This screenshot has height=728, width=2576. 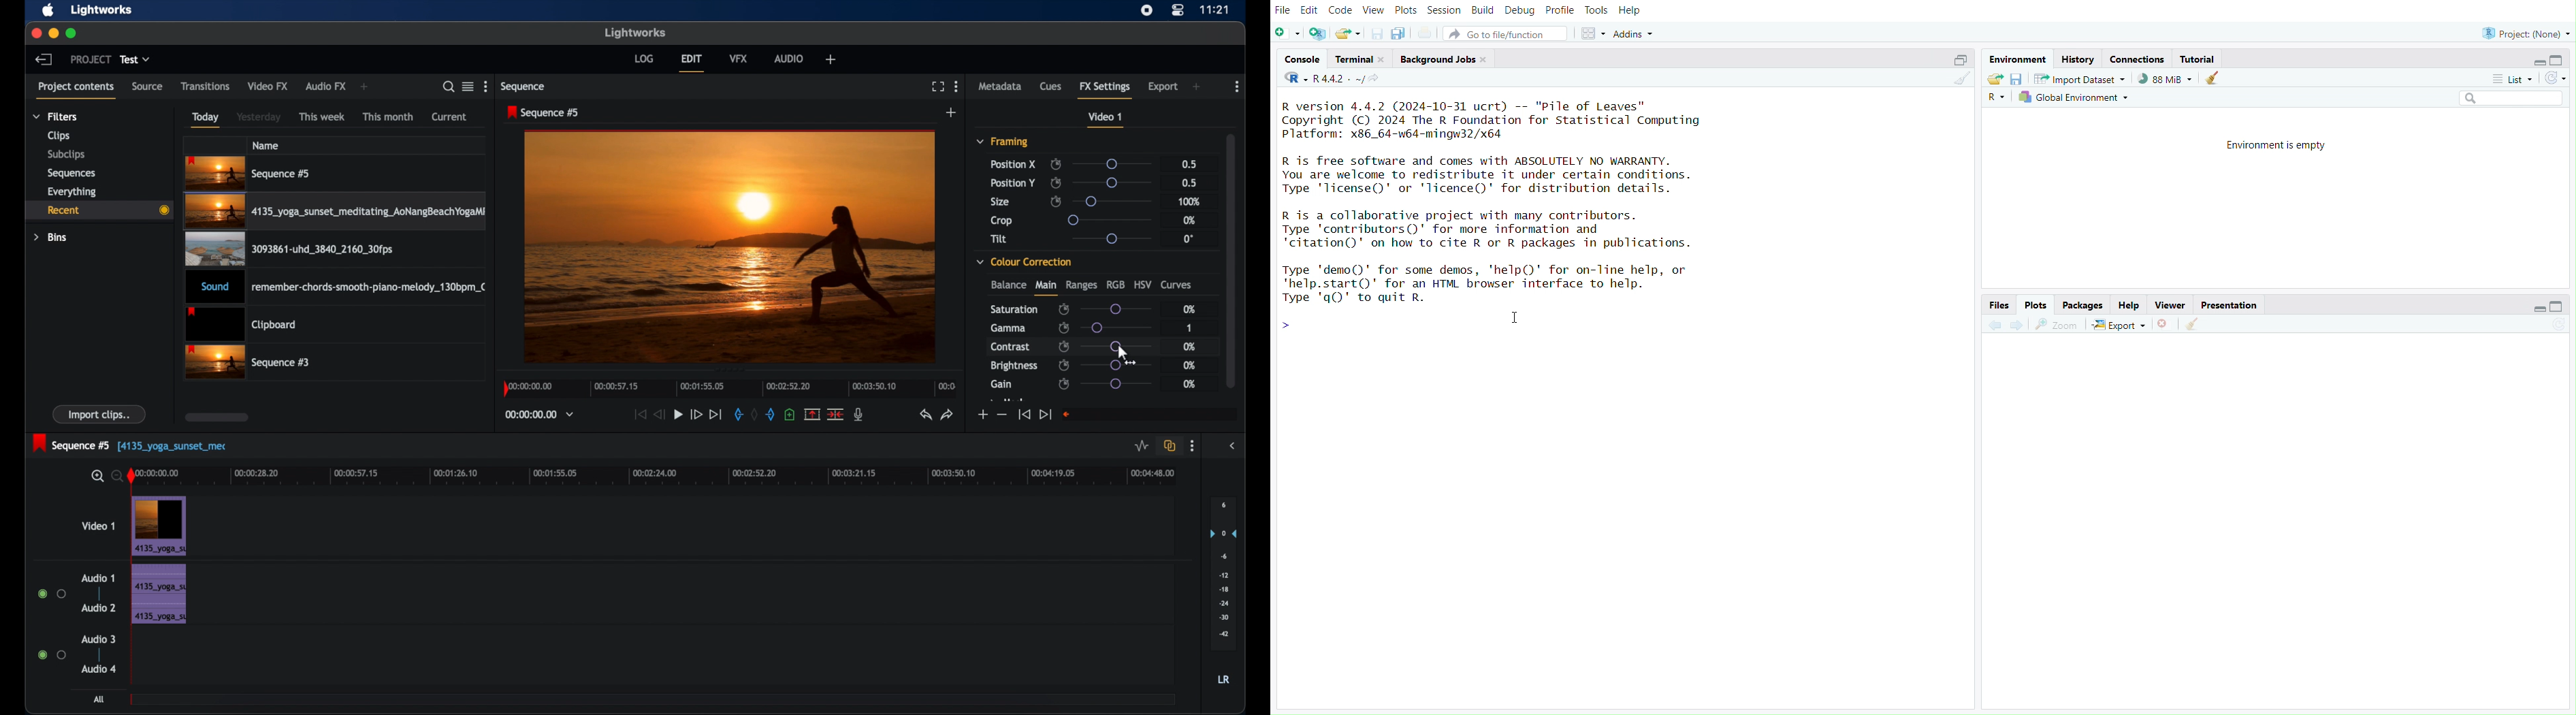 I want to click on Save current document (Ctrl + S), so click(x=1373, y=33).